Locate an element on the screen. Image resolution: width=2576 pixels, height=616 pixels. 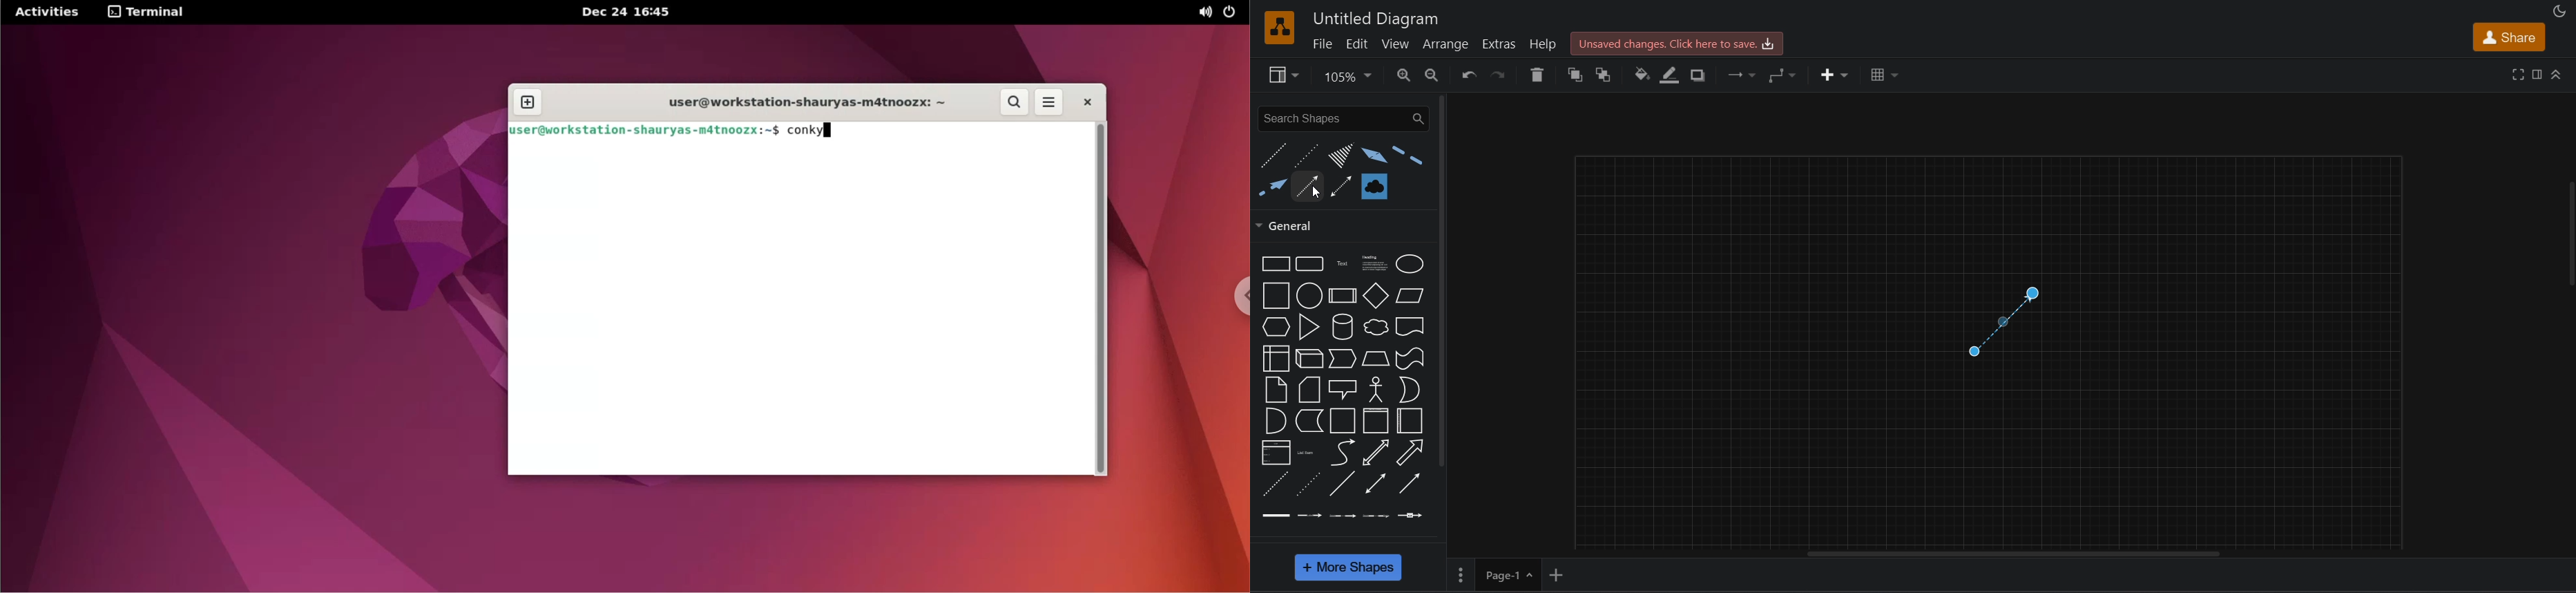
to front is located at coordinates (1606, 74).